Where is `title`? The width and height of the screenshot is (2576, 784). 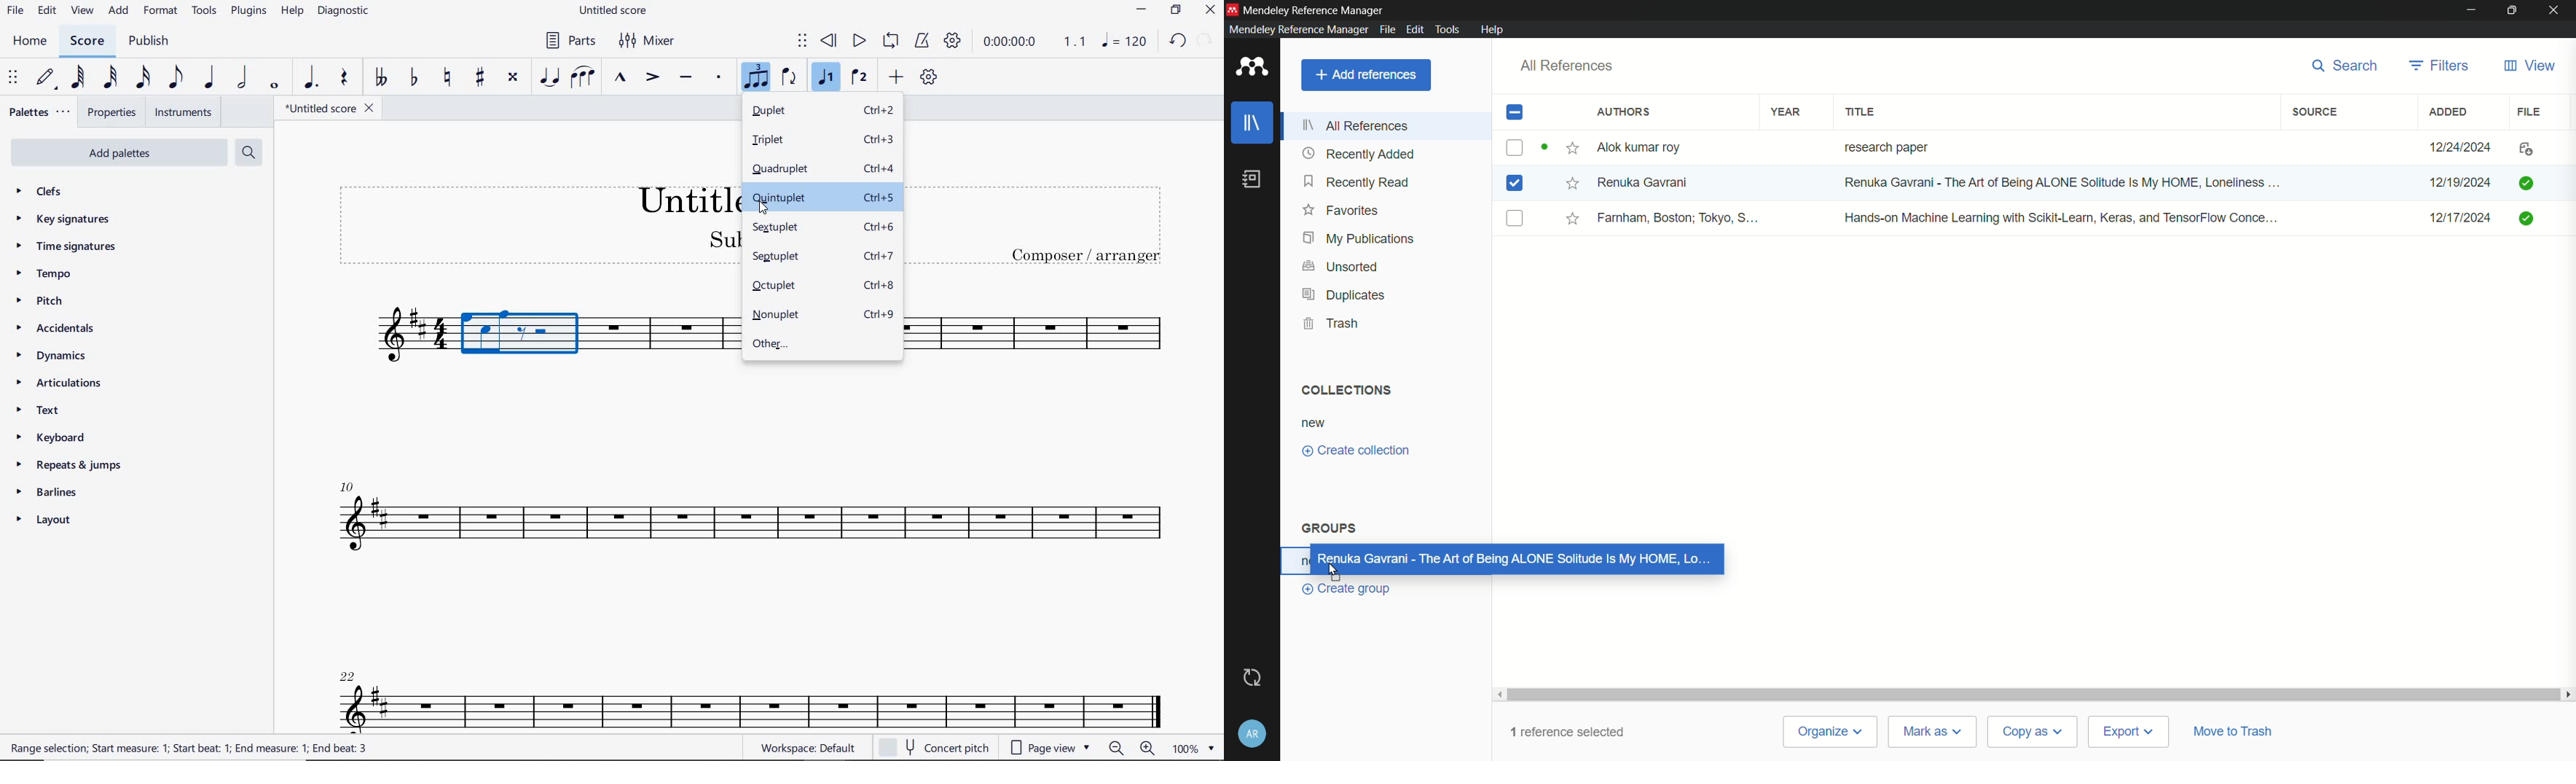
title is located at coordinates (535, 225).